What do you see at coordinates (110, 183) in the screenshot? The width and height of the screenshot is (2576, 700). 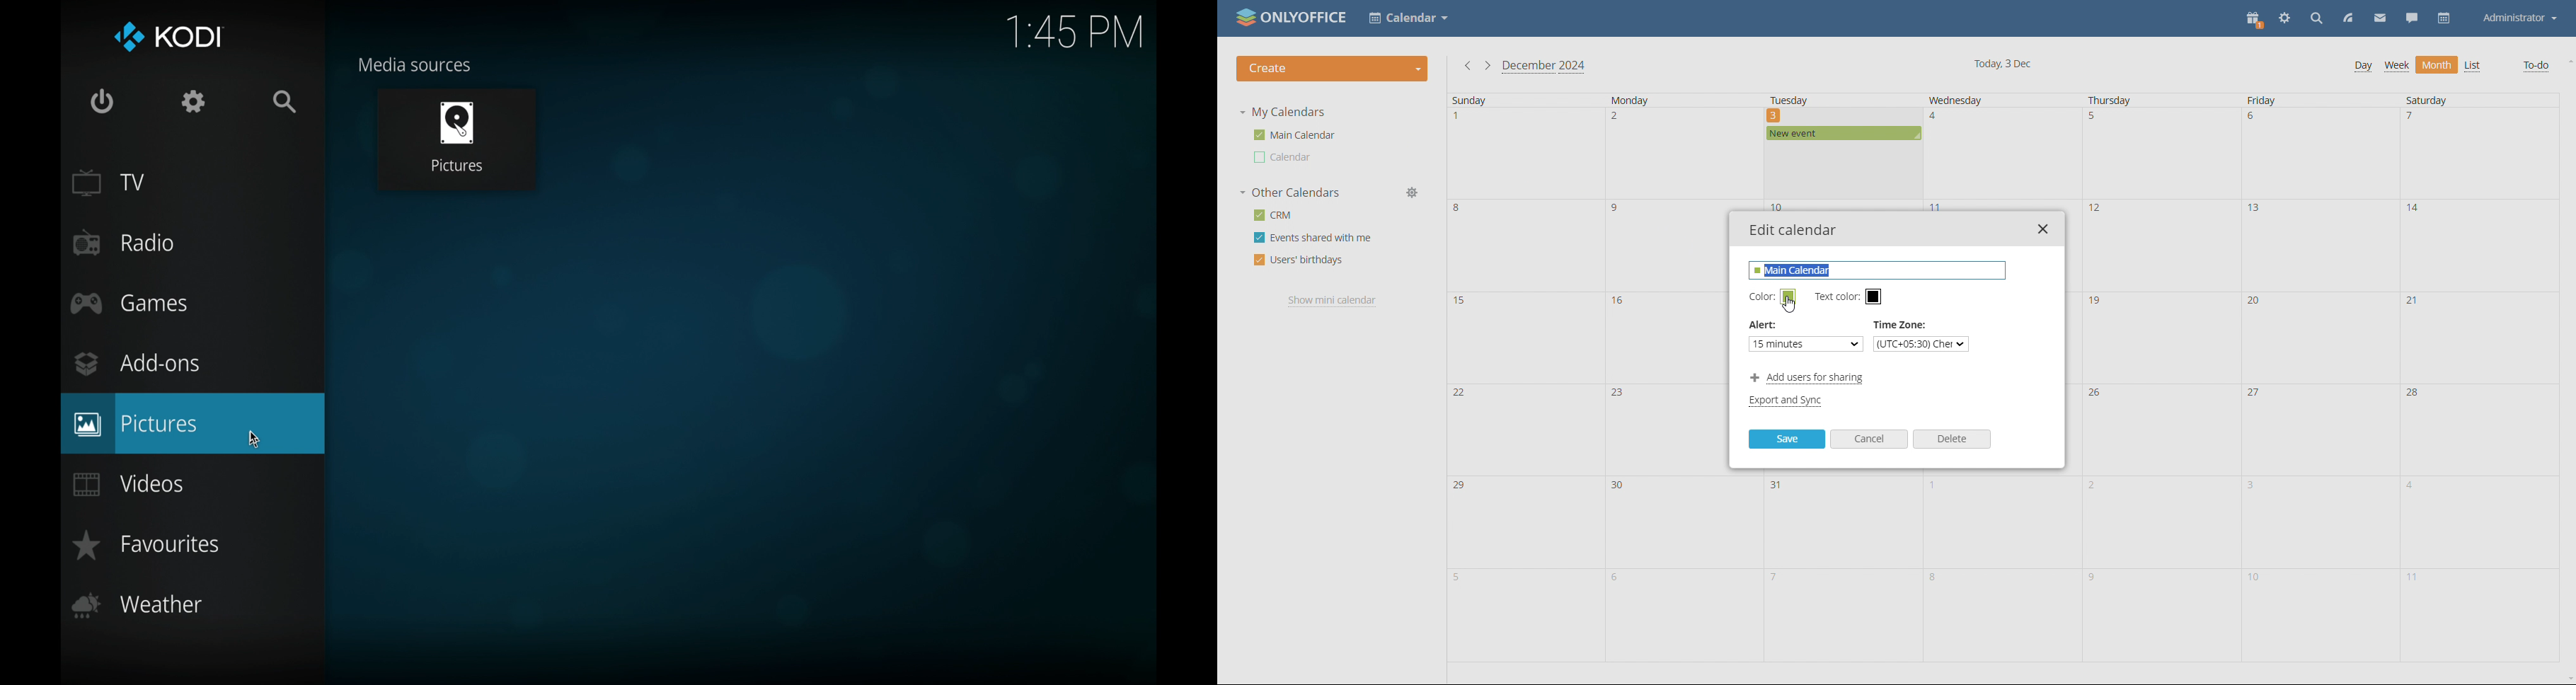 I see `TV` at bounding box center [110, 183].